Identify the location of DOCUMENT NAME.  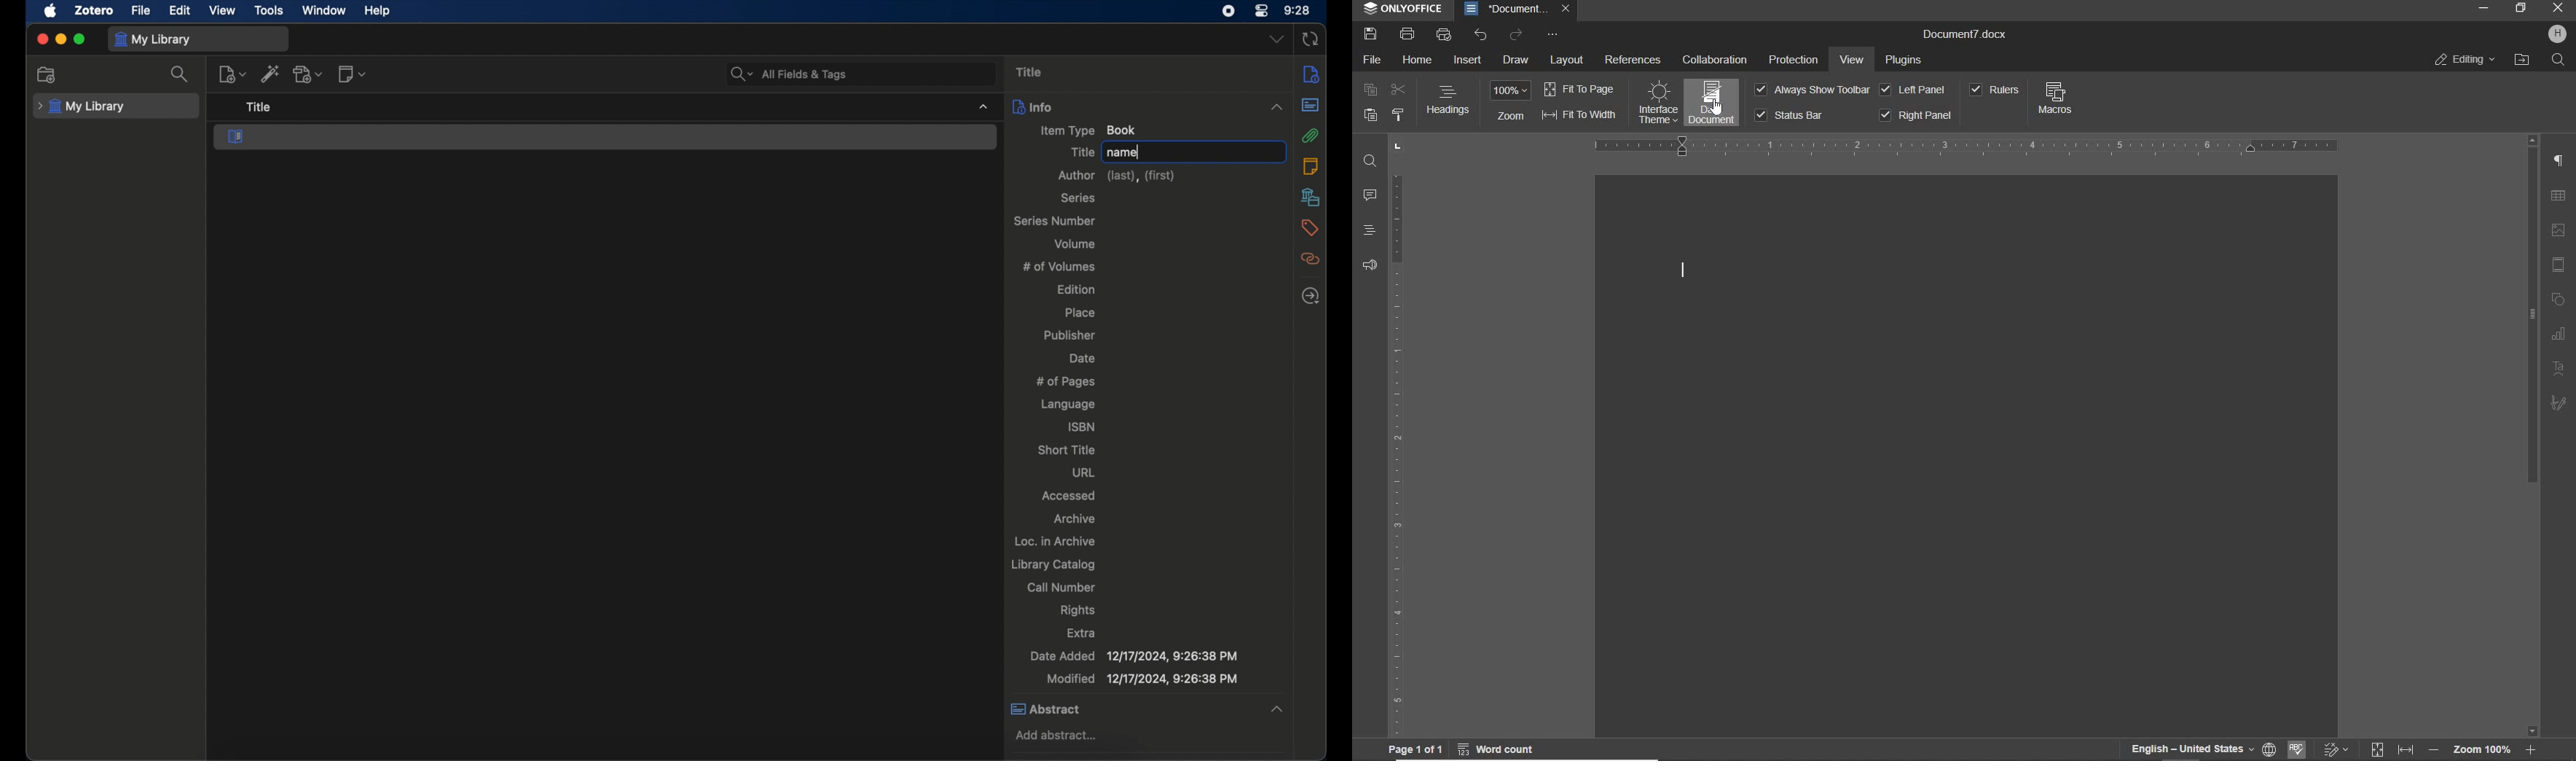
(1965, 34).